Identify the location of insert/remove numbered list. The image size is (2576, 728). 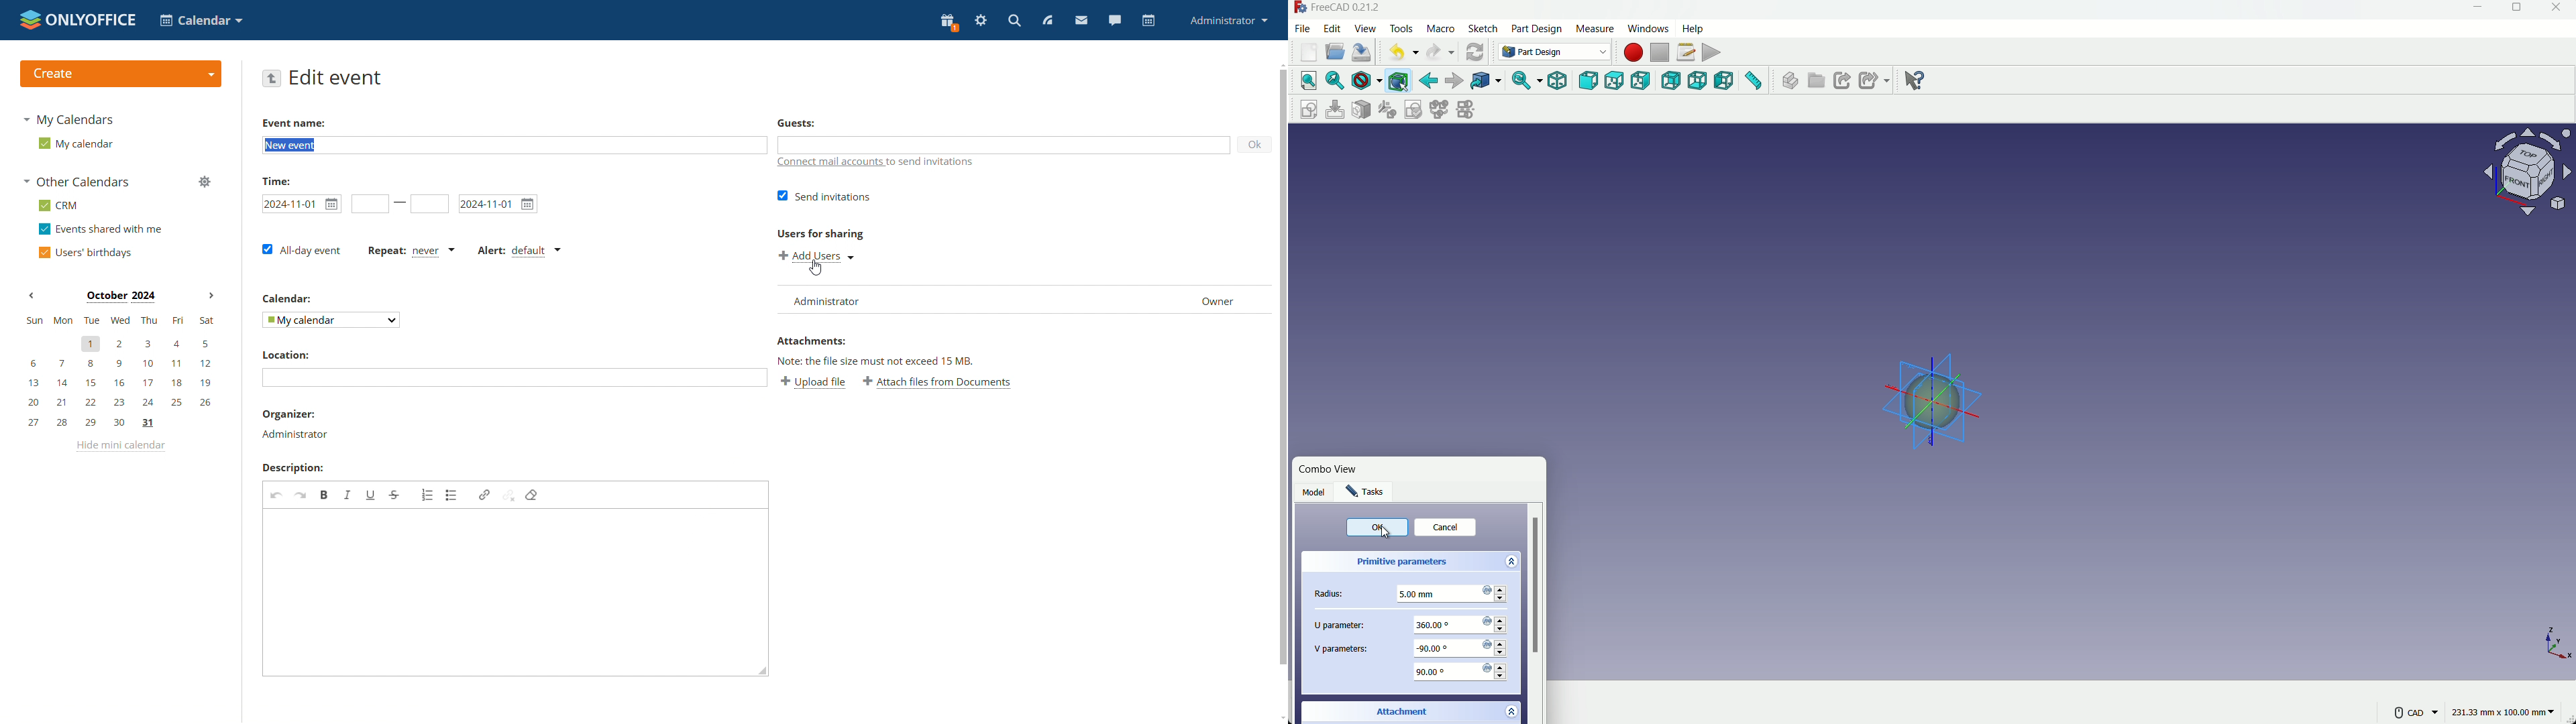
(428, 495).